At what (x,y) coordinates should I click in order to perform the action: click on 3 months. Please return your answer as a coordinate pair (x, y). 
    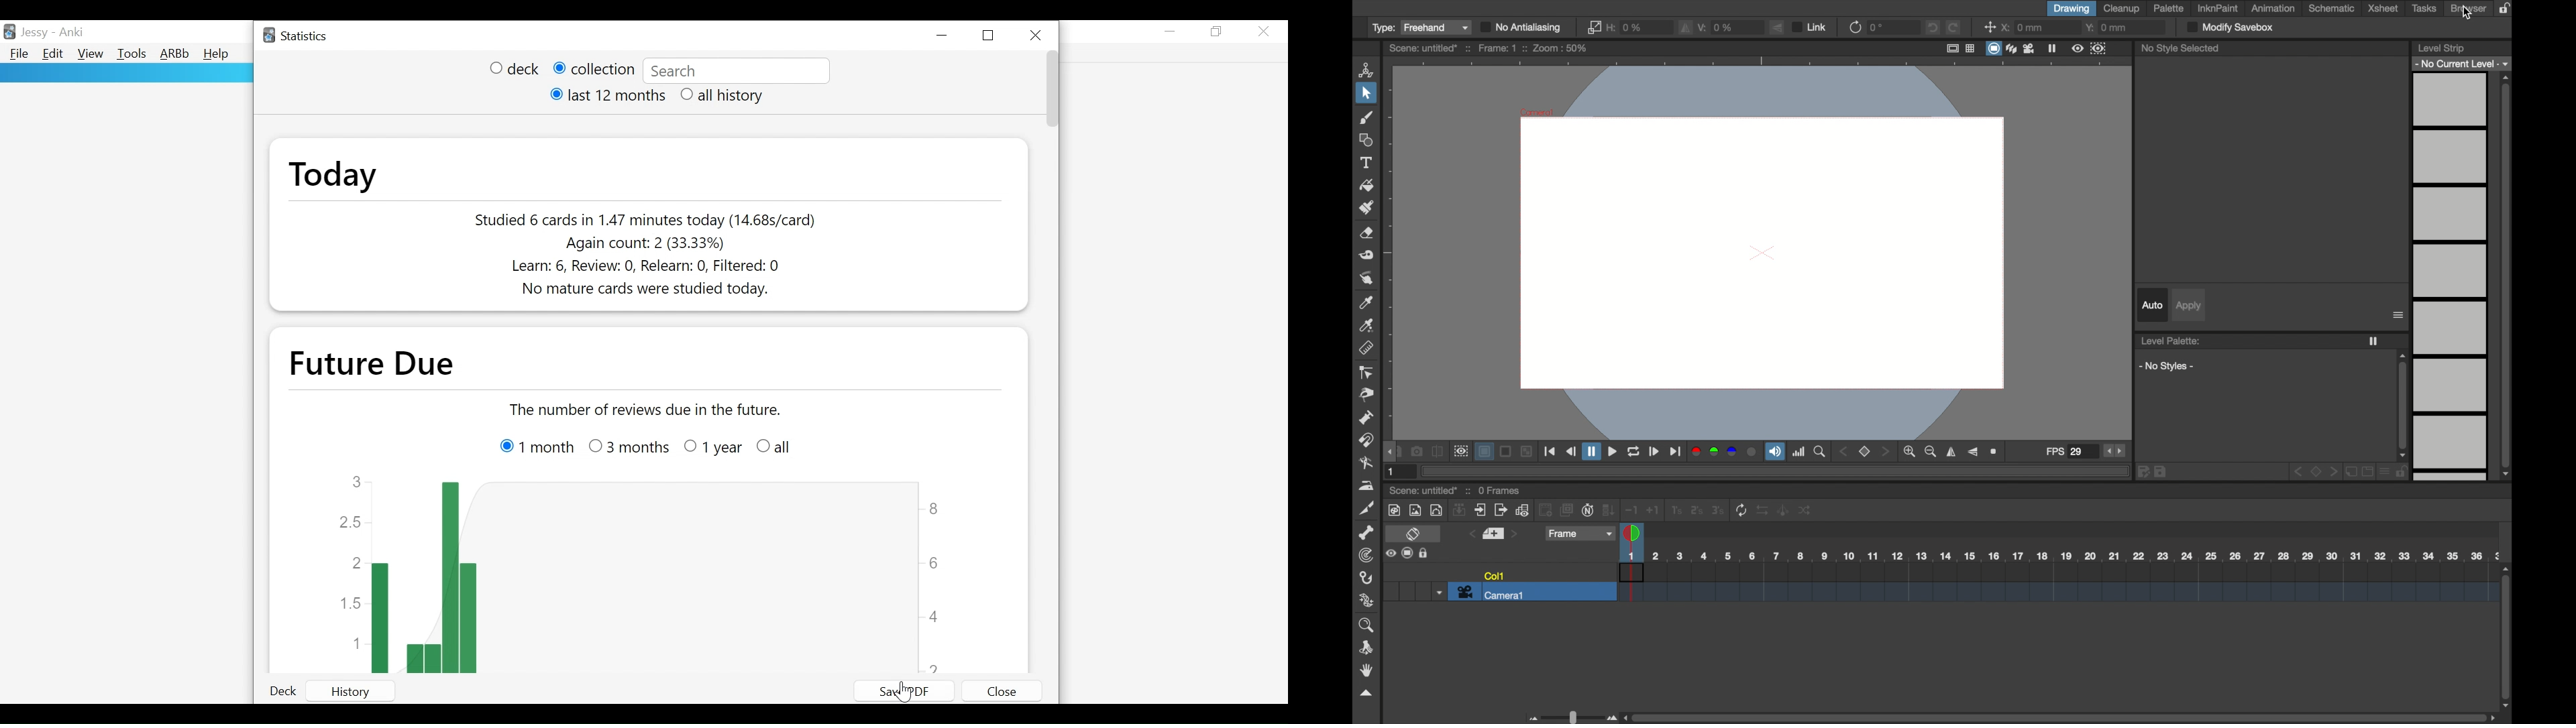
    Looking at the image, I should click on (628, 444).